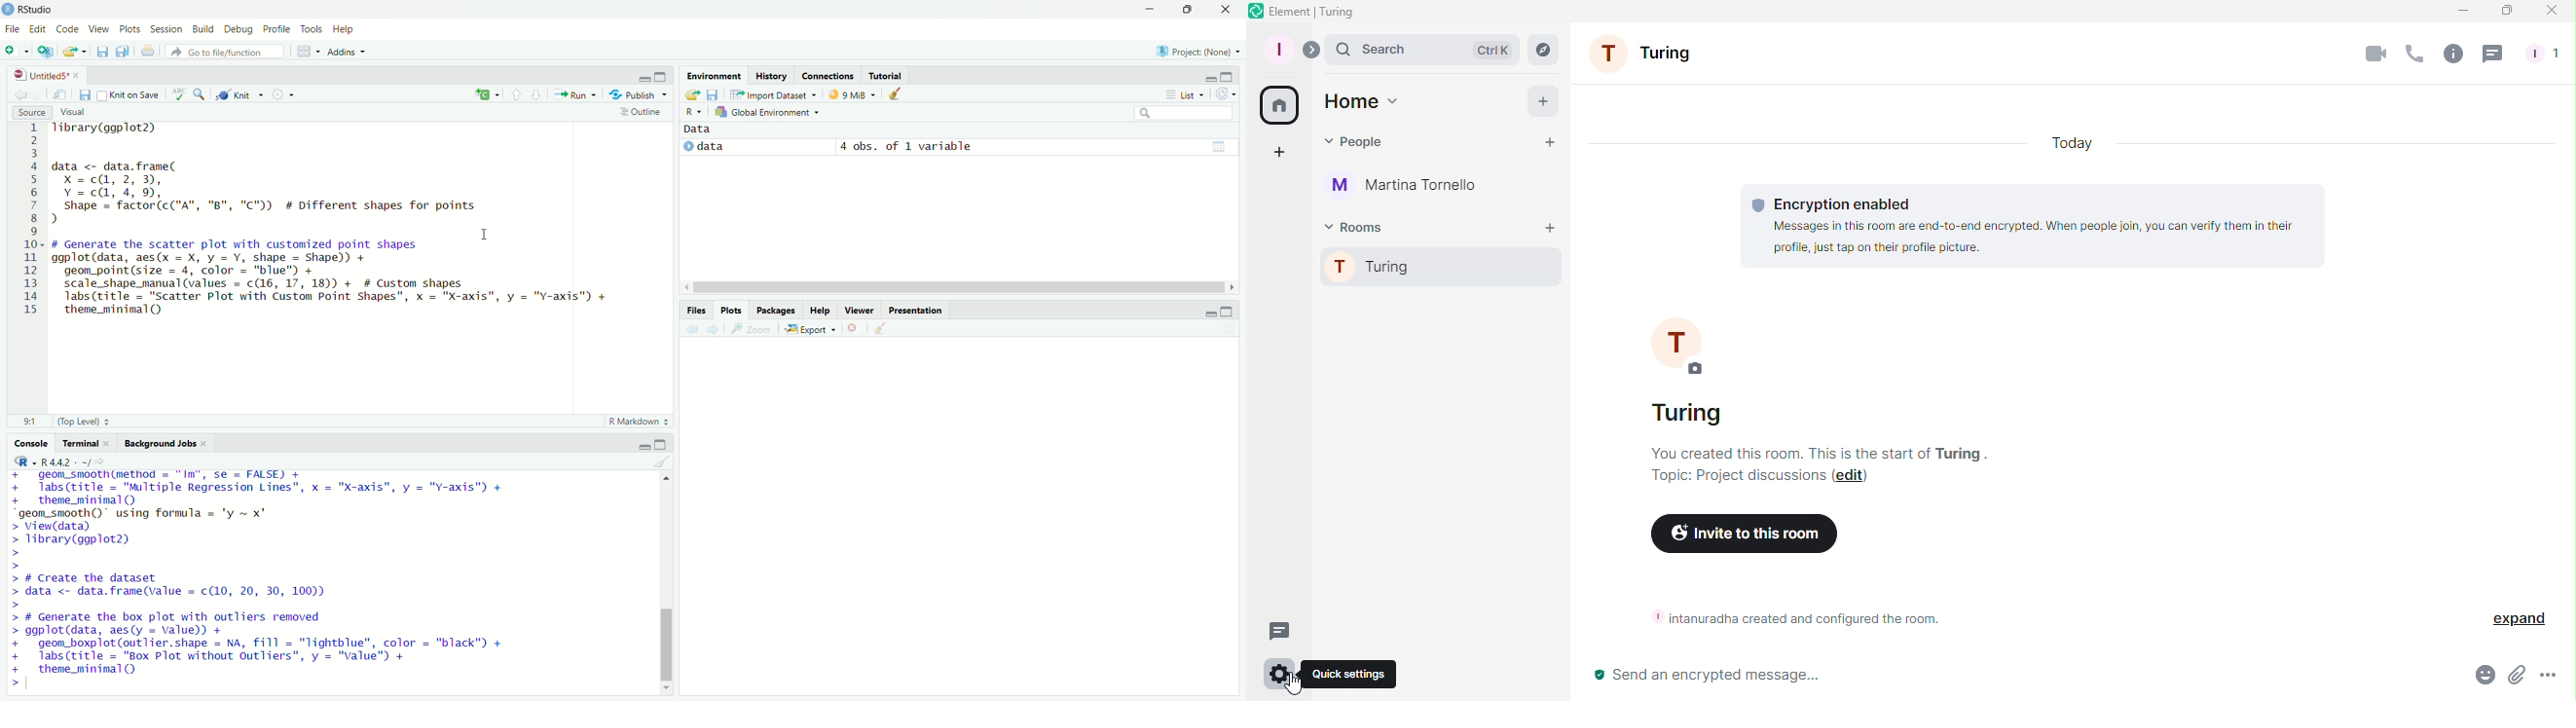 The height and width of the screenshot is (728, 2576). I want to click on Console, so click(31, 443).